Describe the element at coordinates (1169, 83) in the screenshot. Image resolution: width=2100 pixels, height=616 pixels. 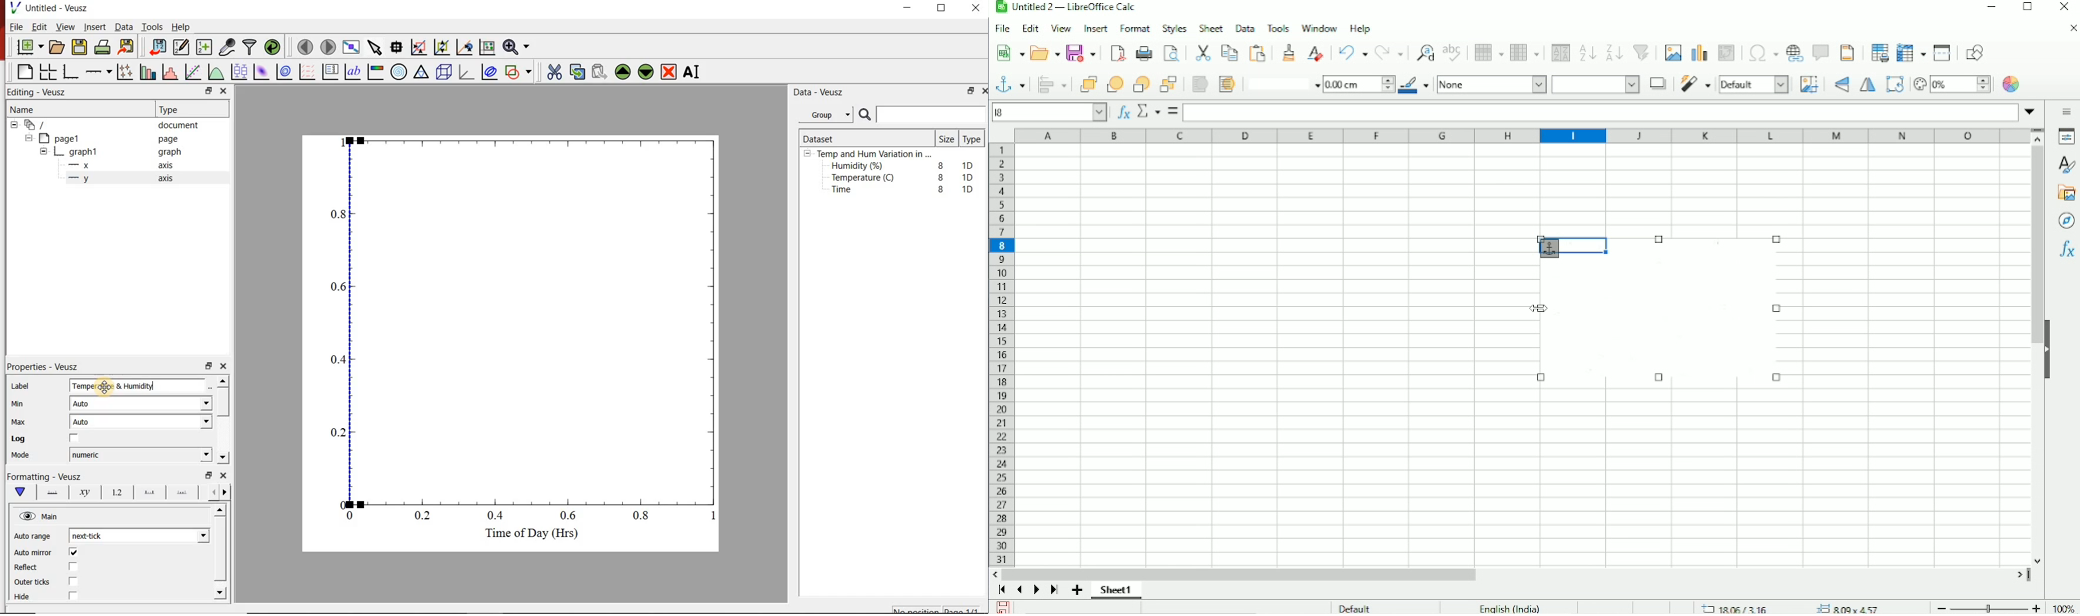
I see `Send to back` at that location.